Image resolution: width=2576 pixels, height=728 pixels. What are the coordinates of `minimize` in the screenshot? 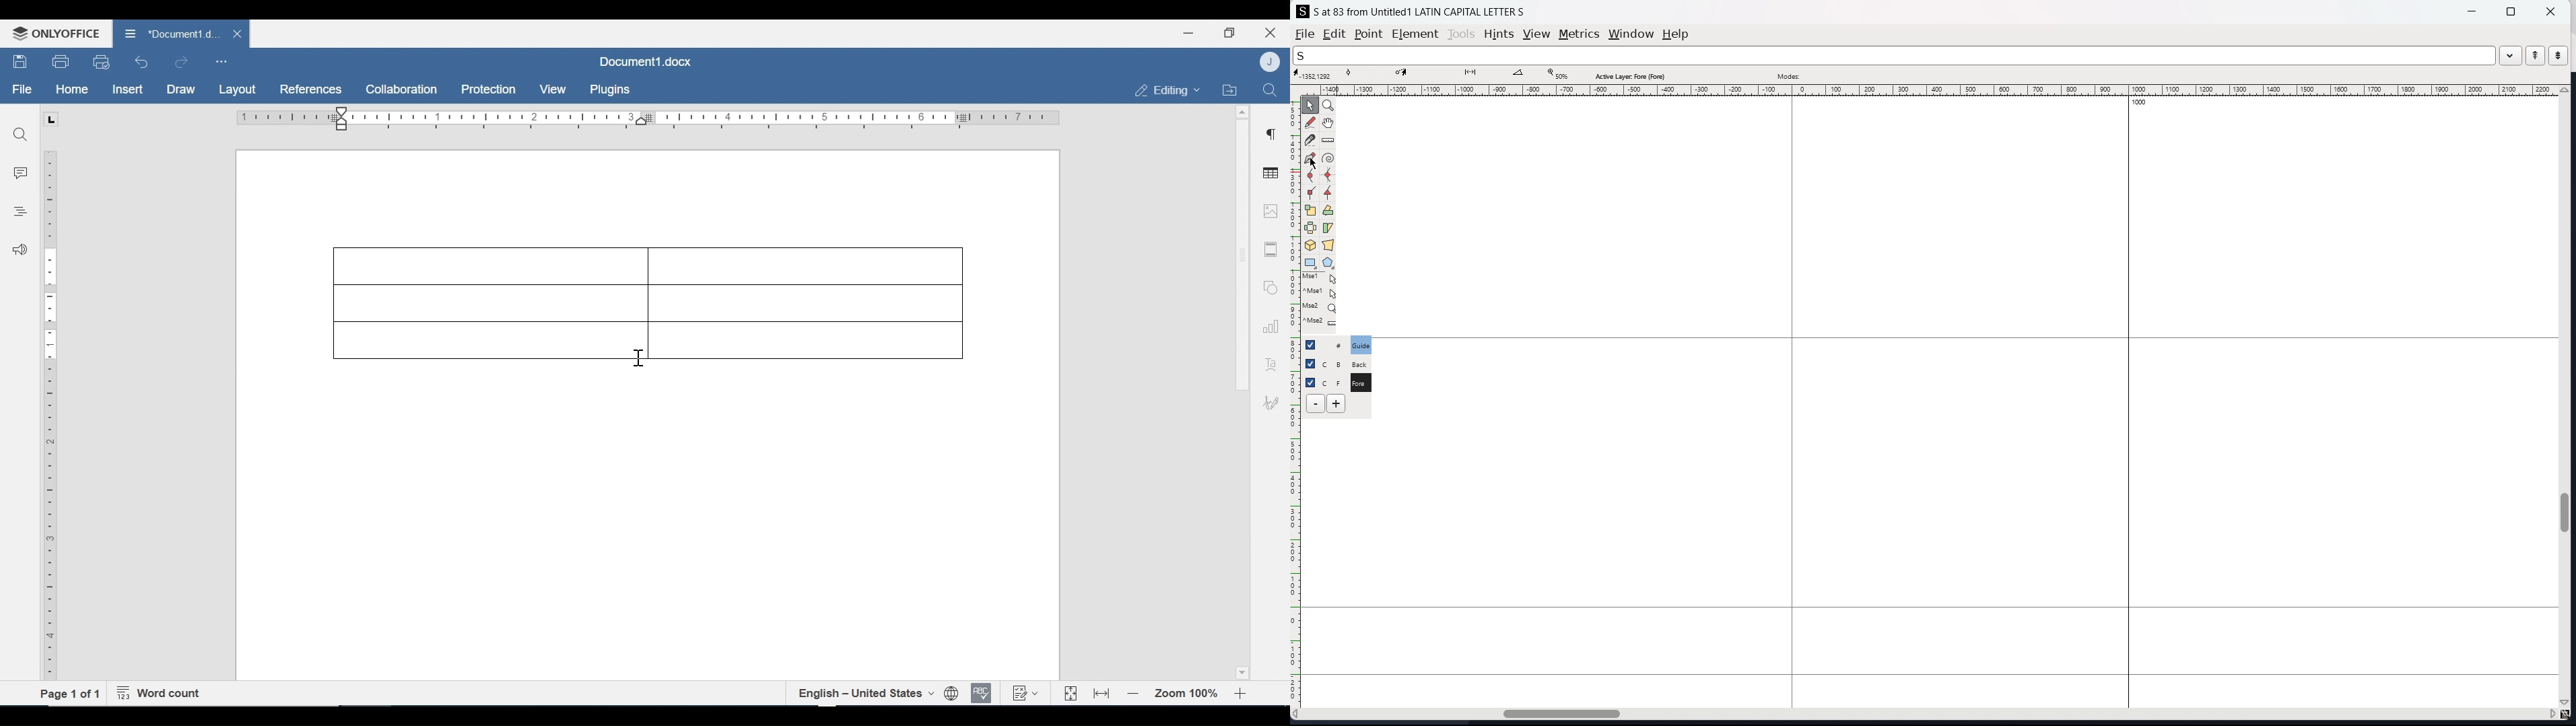 It's located at (1189, 32).